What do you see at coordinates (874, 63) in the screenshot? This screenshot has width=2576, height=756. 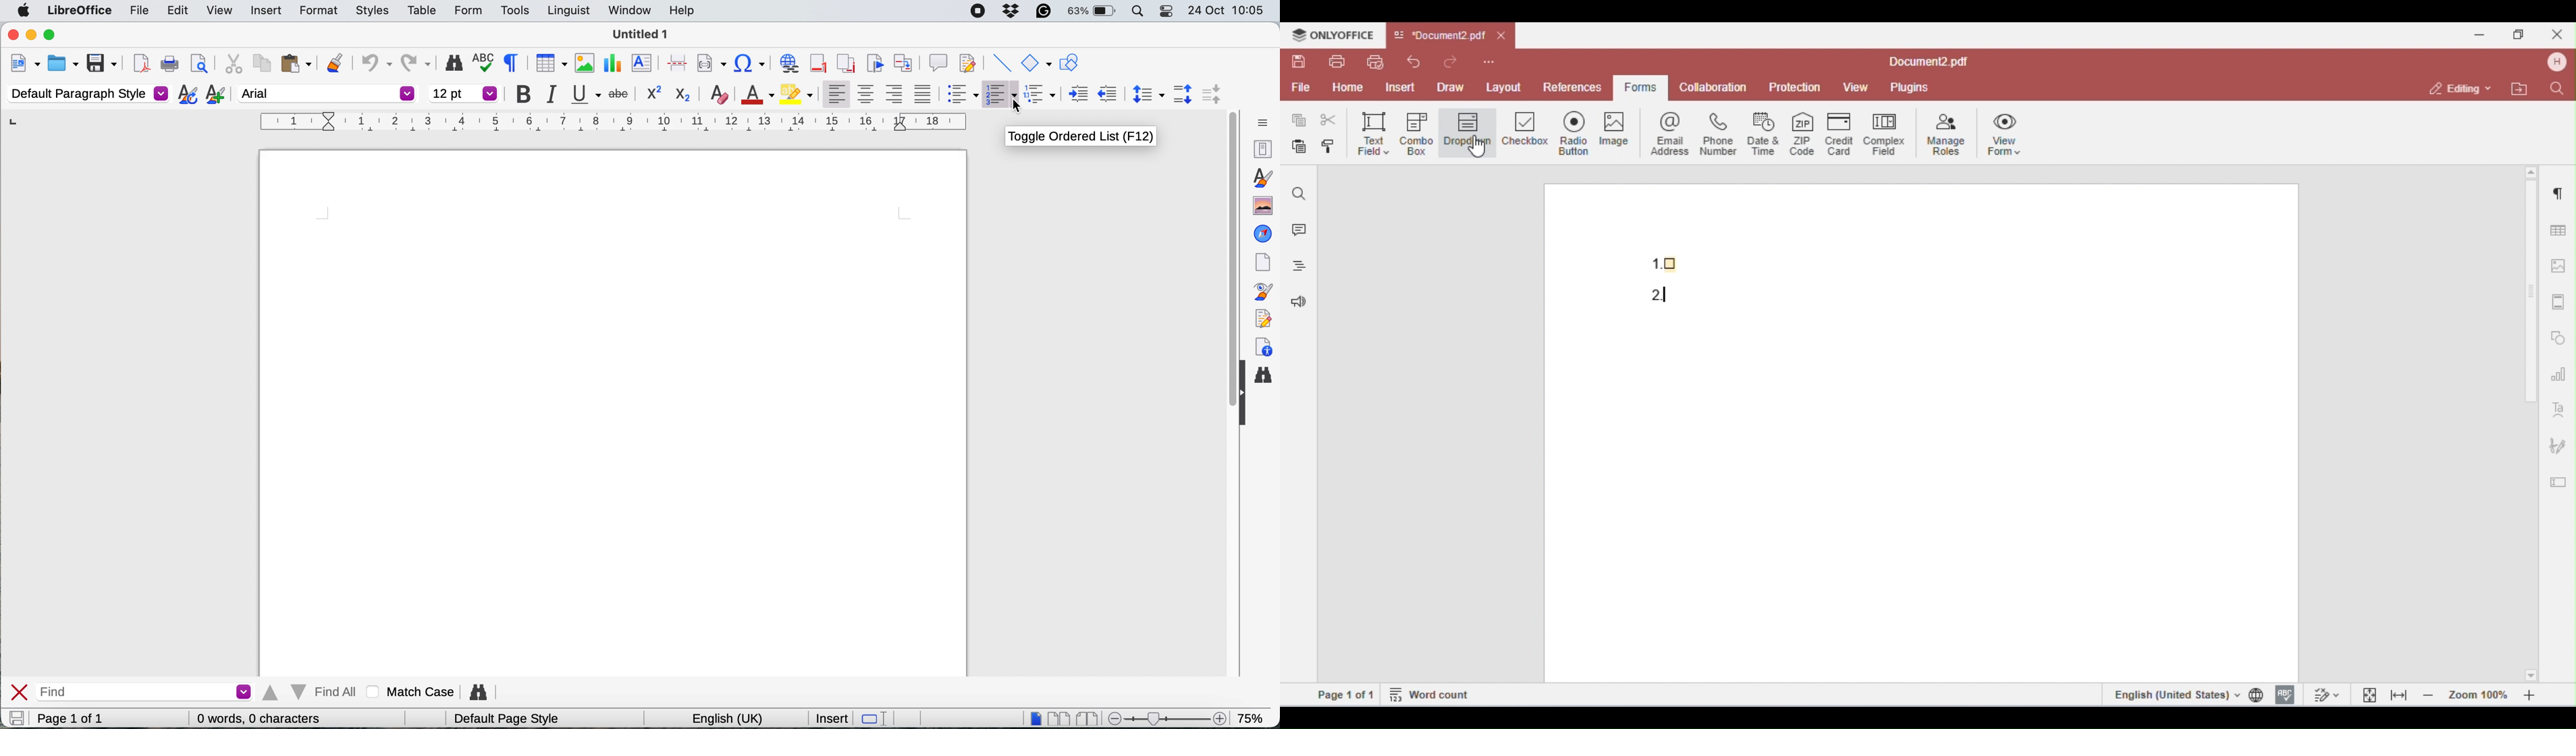 I see `insert bookmark` at bounding box center [874, 63].